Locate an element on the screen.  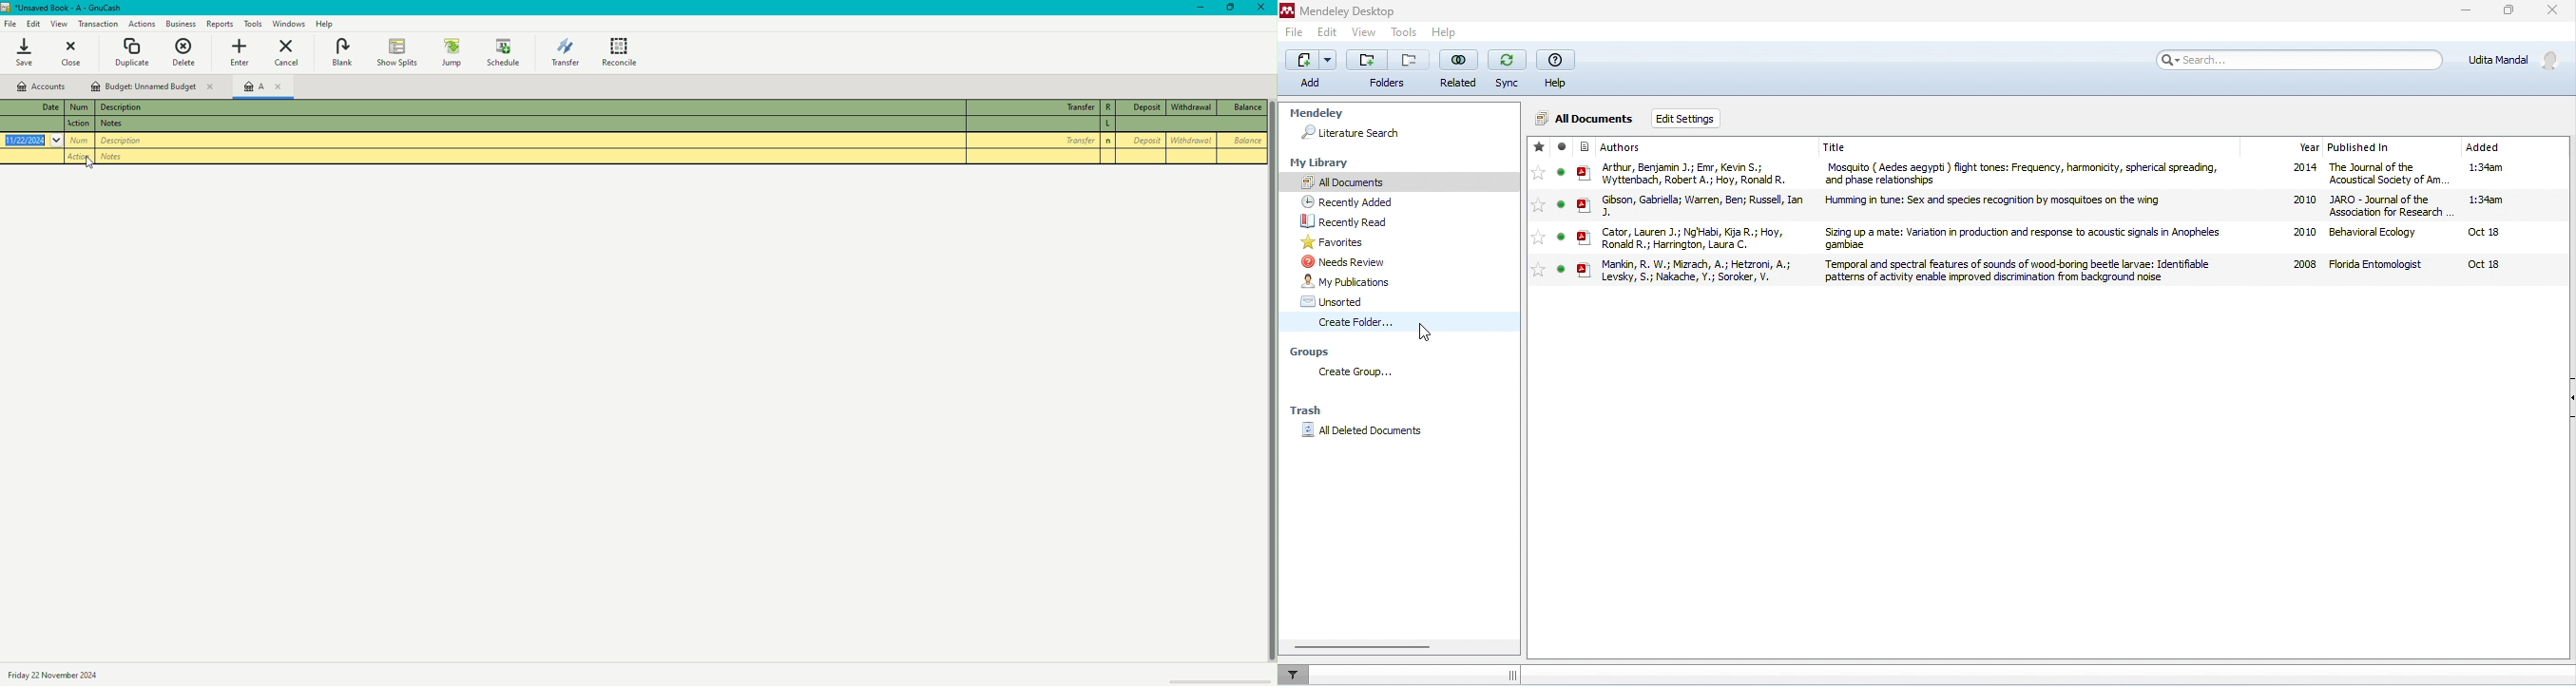
Withdrawal is located at coordinates (1191, 141).